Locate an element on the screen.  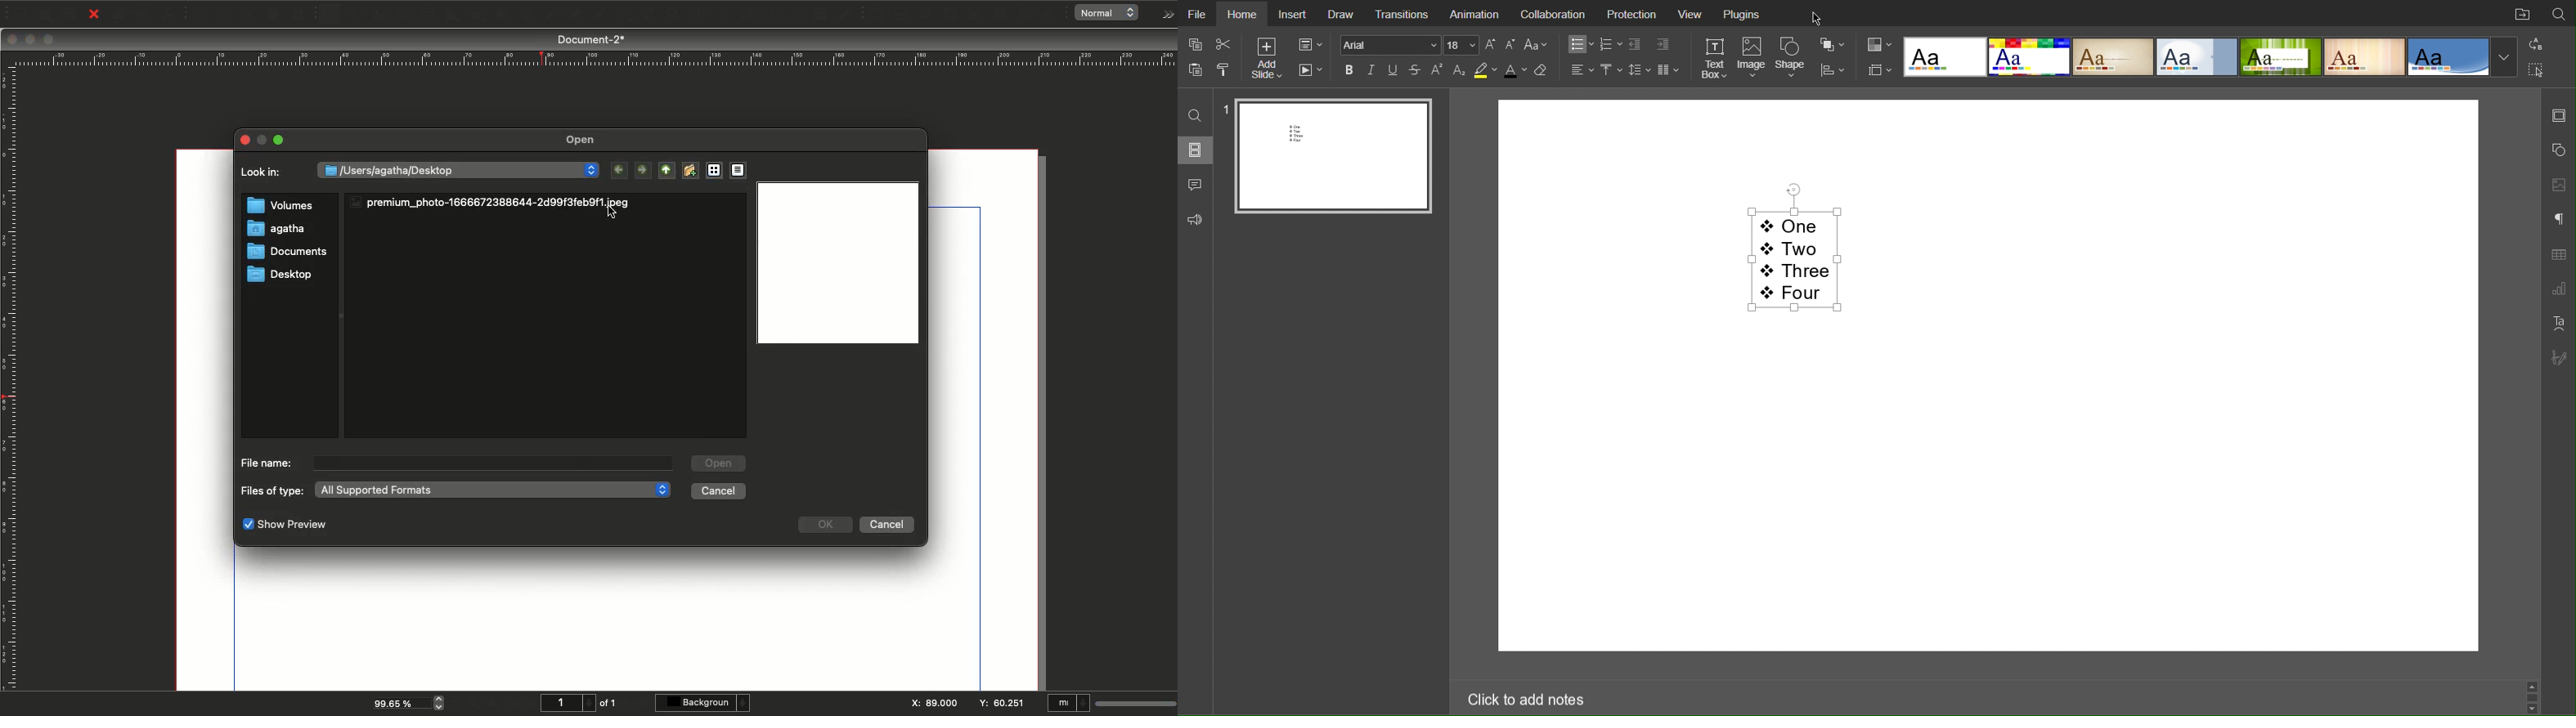
New is located at coordinates (18, 12).